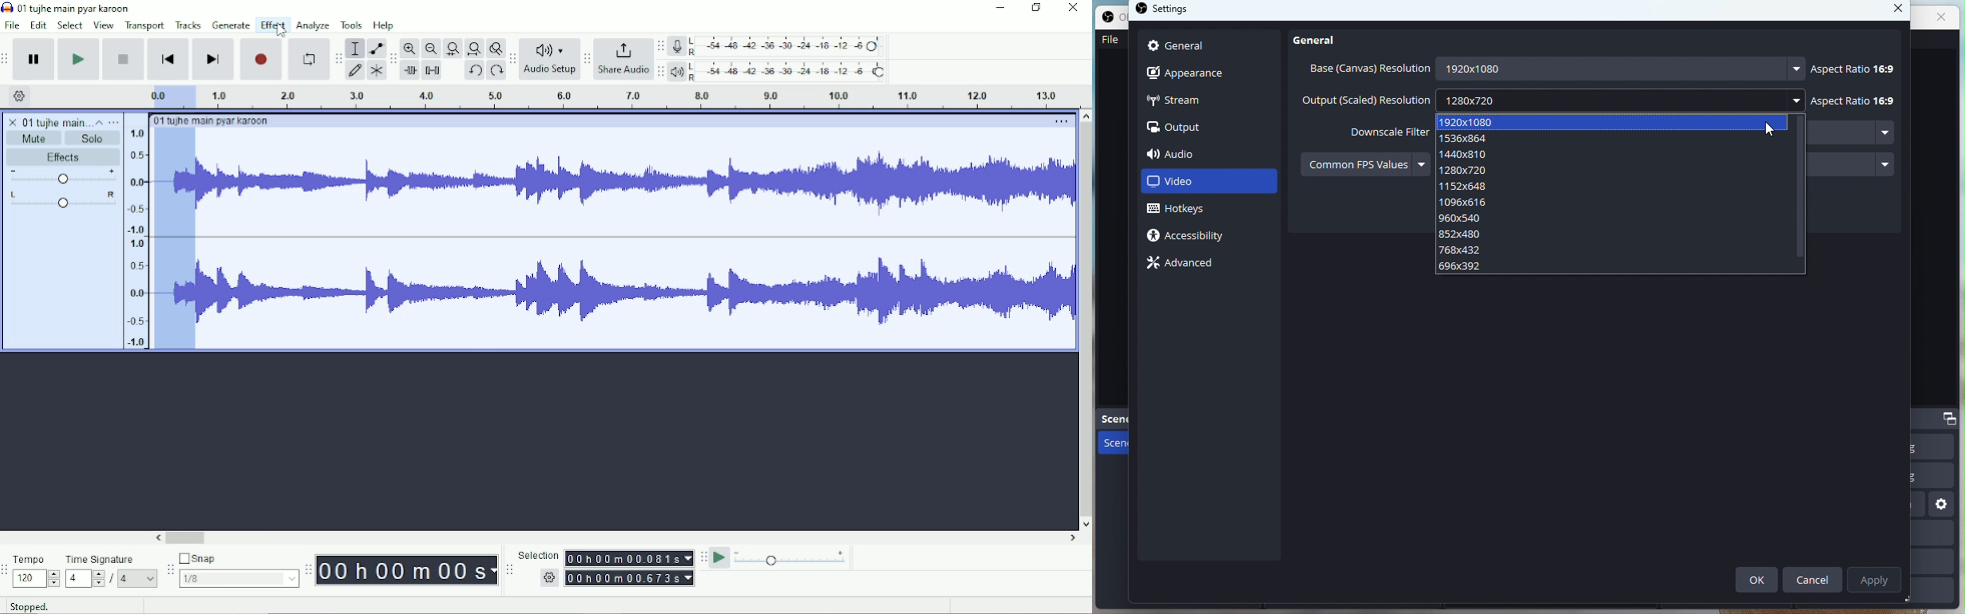 The height and width of the screenshot is (616, 1988). What do you see at coordinates (62, 201) in the screenshot?
I see `Pan` at bounding box center [62, 201].